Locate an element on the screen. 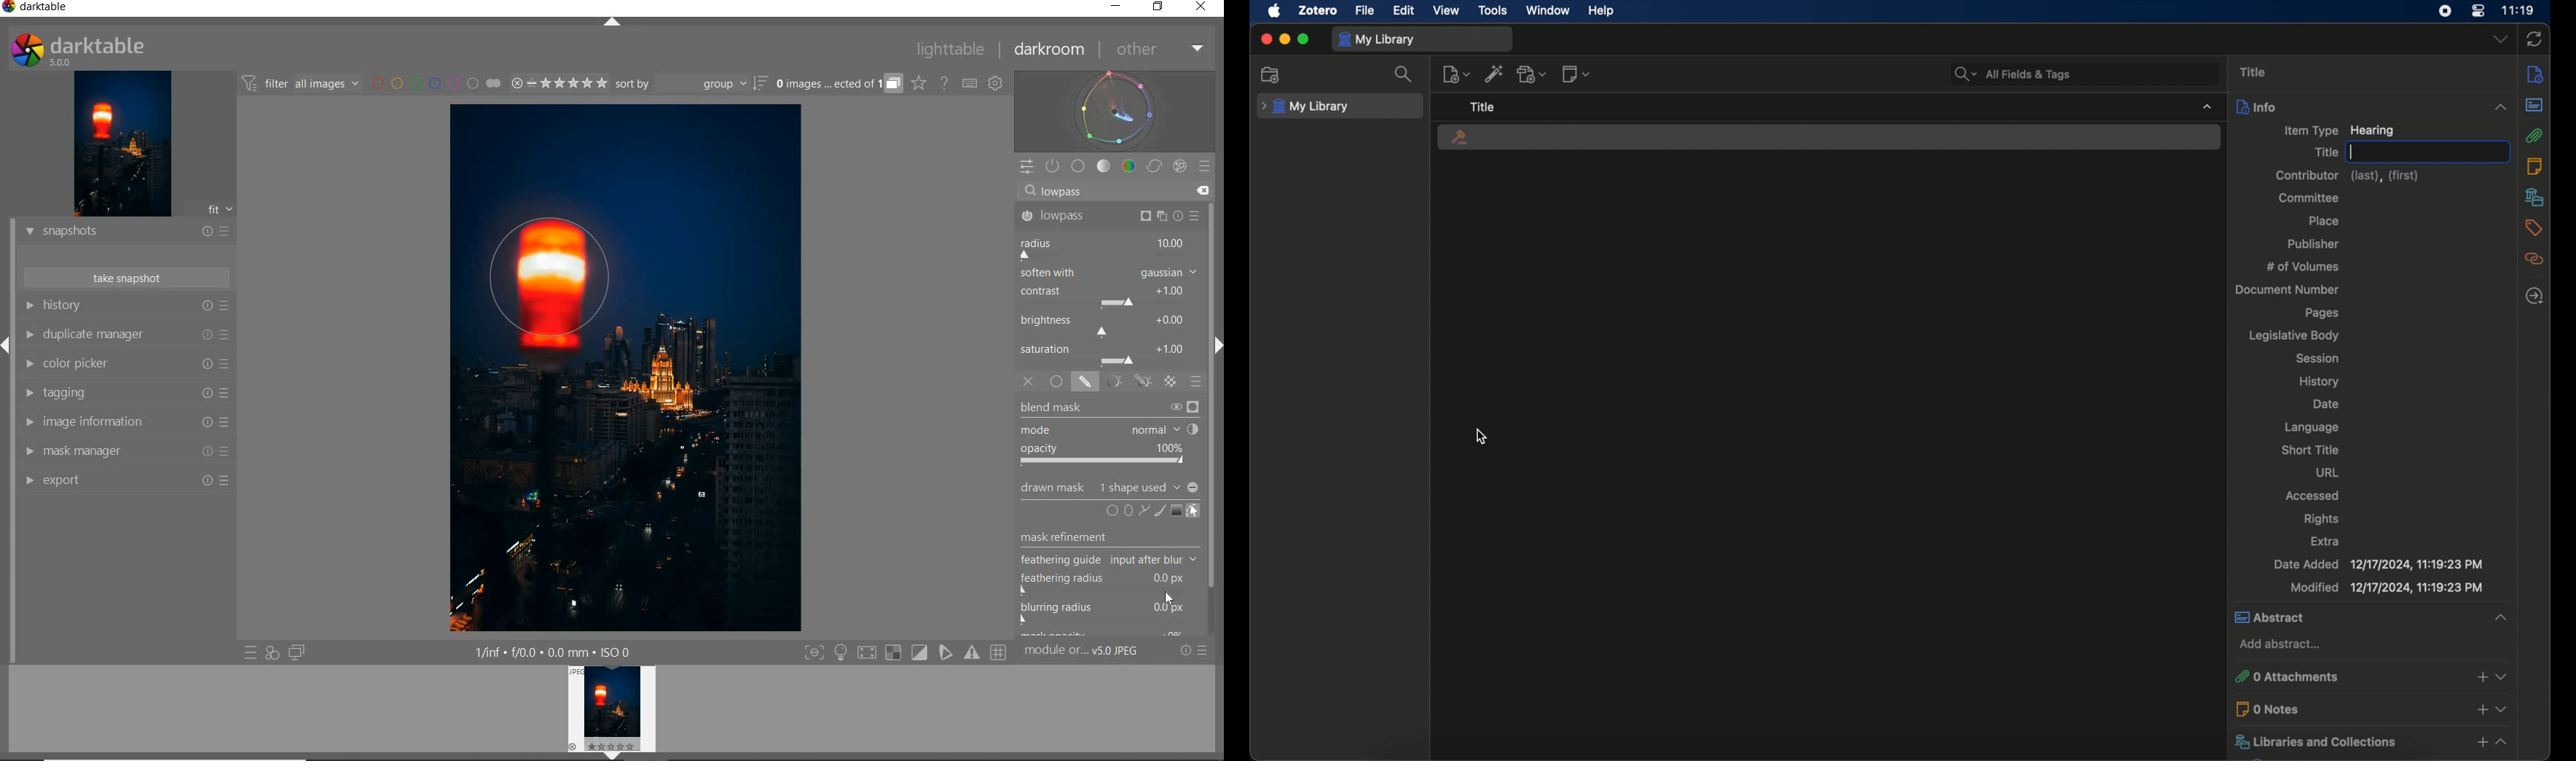  tools is located at coordinates (1494, 9).